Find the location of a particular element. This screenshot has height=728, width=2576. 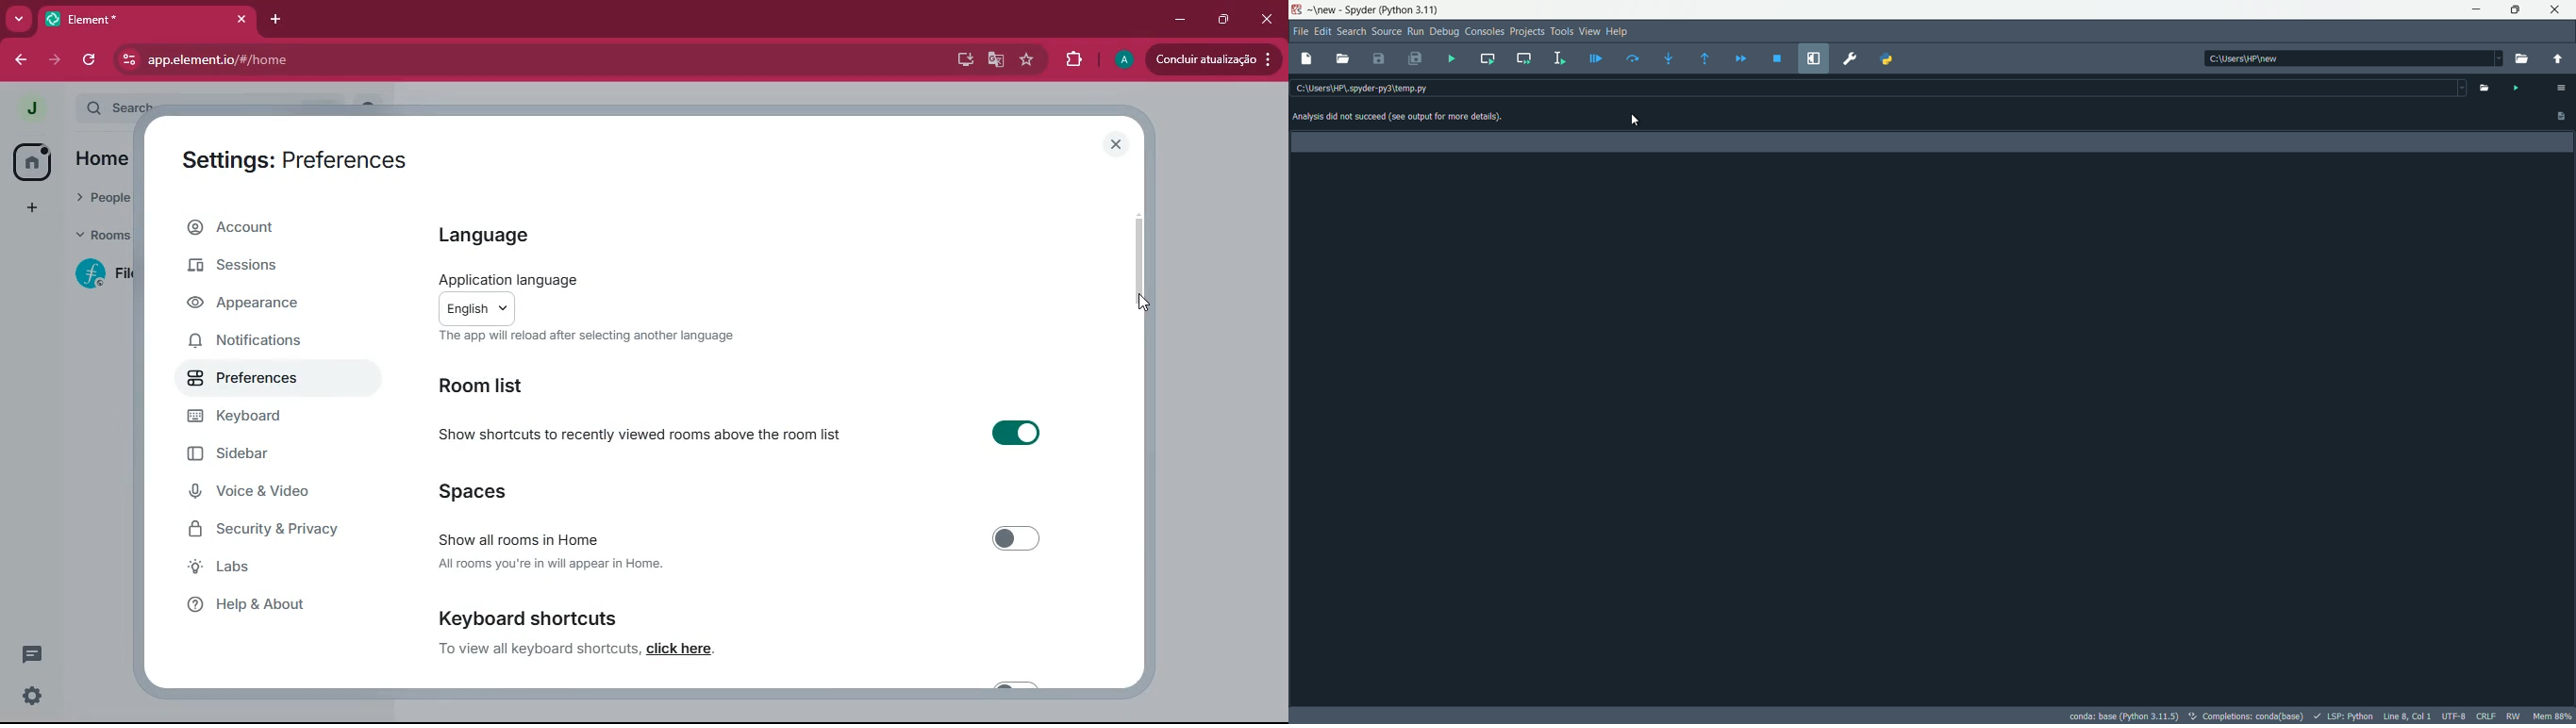

rw is located at coordinates (2516, 716).